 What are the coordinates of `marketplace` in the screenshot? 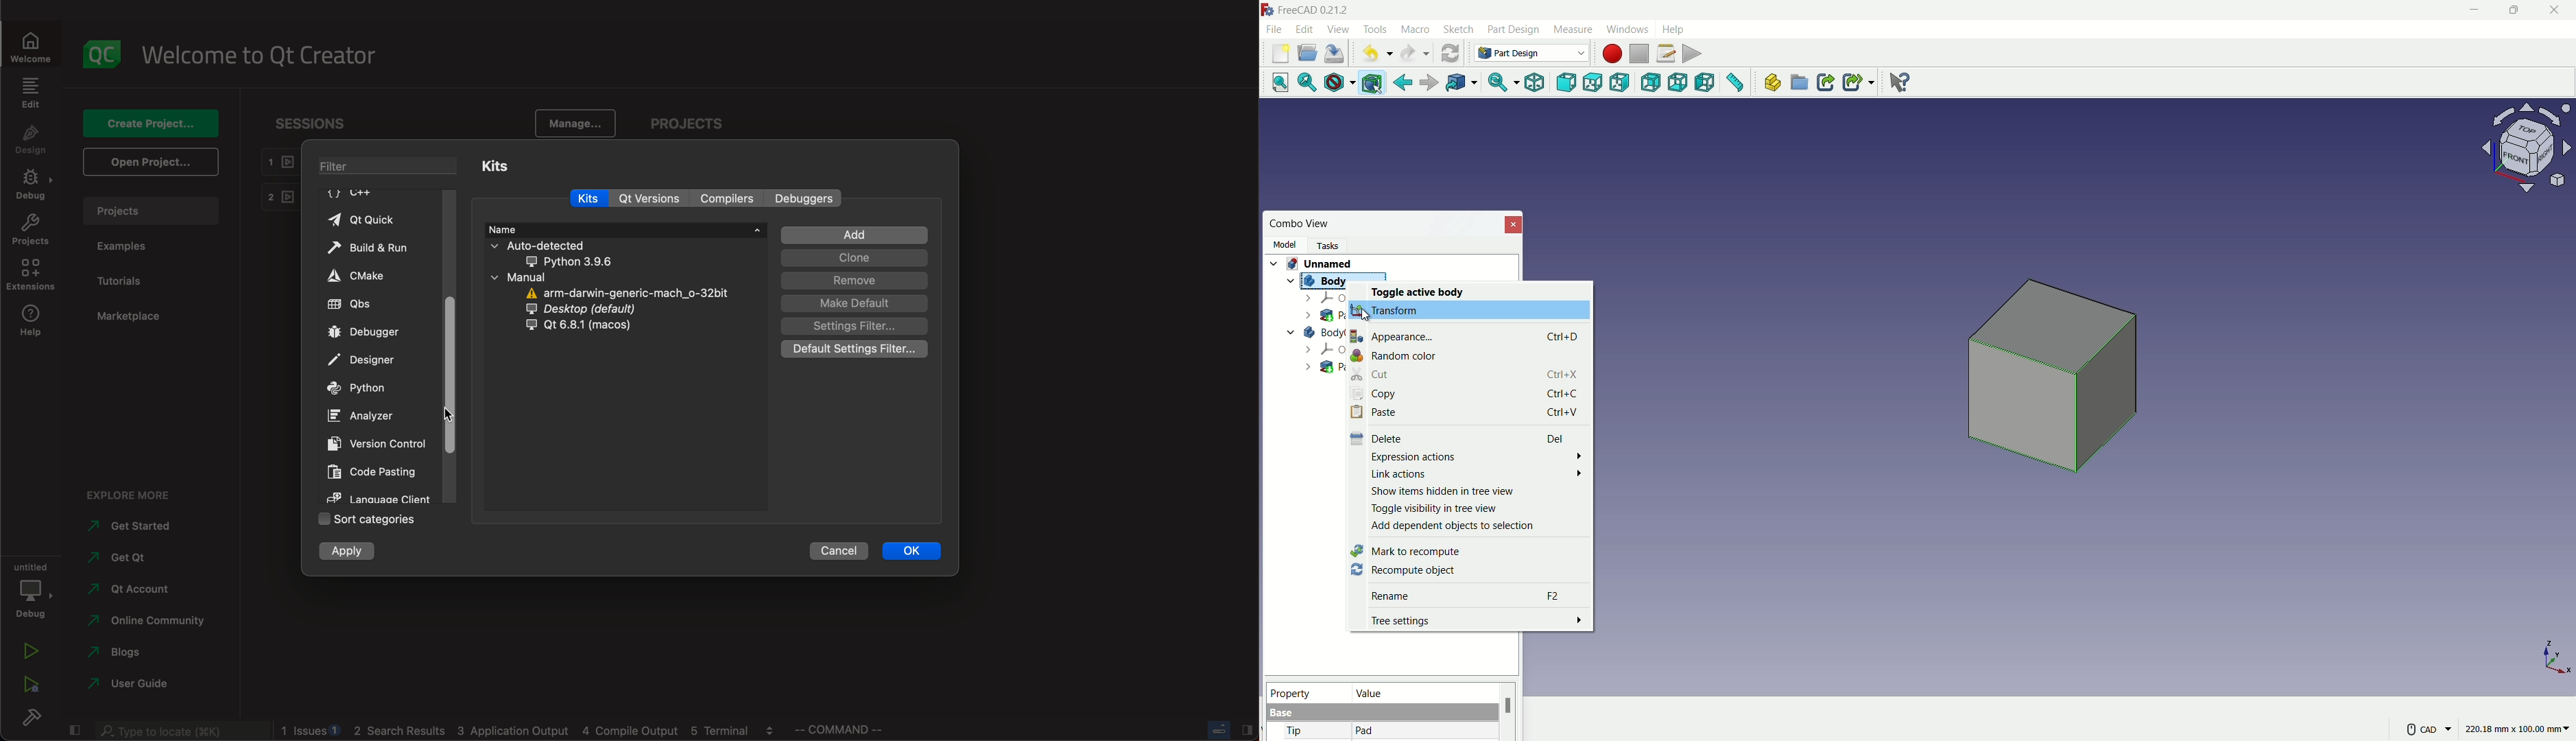 It's located at (134, 318).